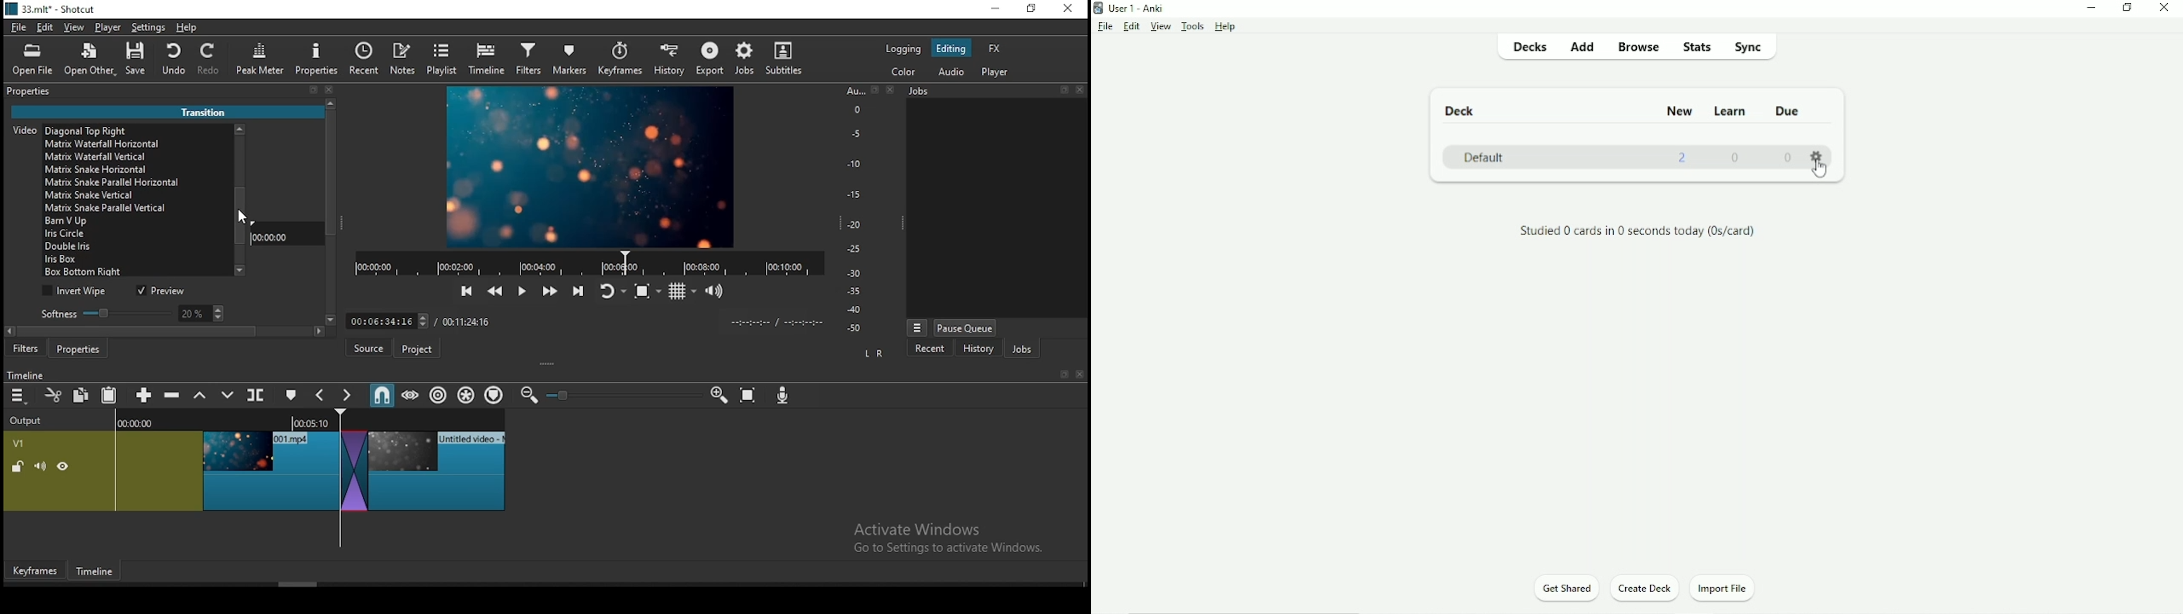 The width and height of the screenshot is (2184, 616). What do you see at coordinates (136, 195) in the screenshot?
I see `transition option` at bounding box center [136, 195].